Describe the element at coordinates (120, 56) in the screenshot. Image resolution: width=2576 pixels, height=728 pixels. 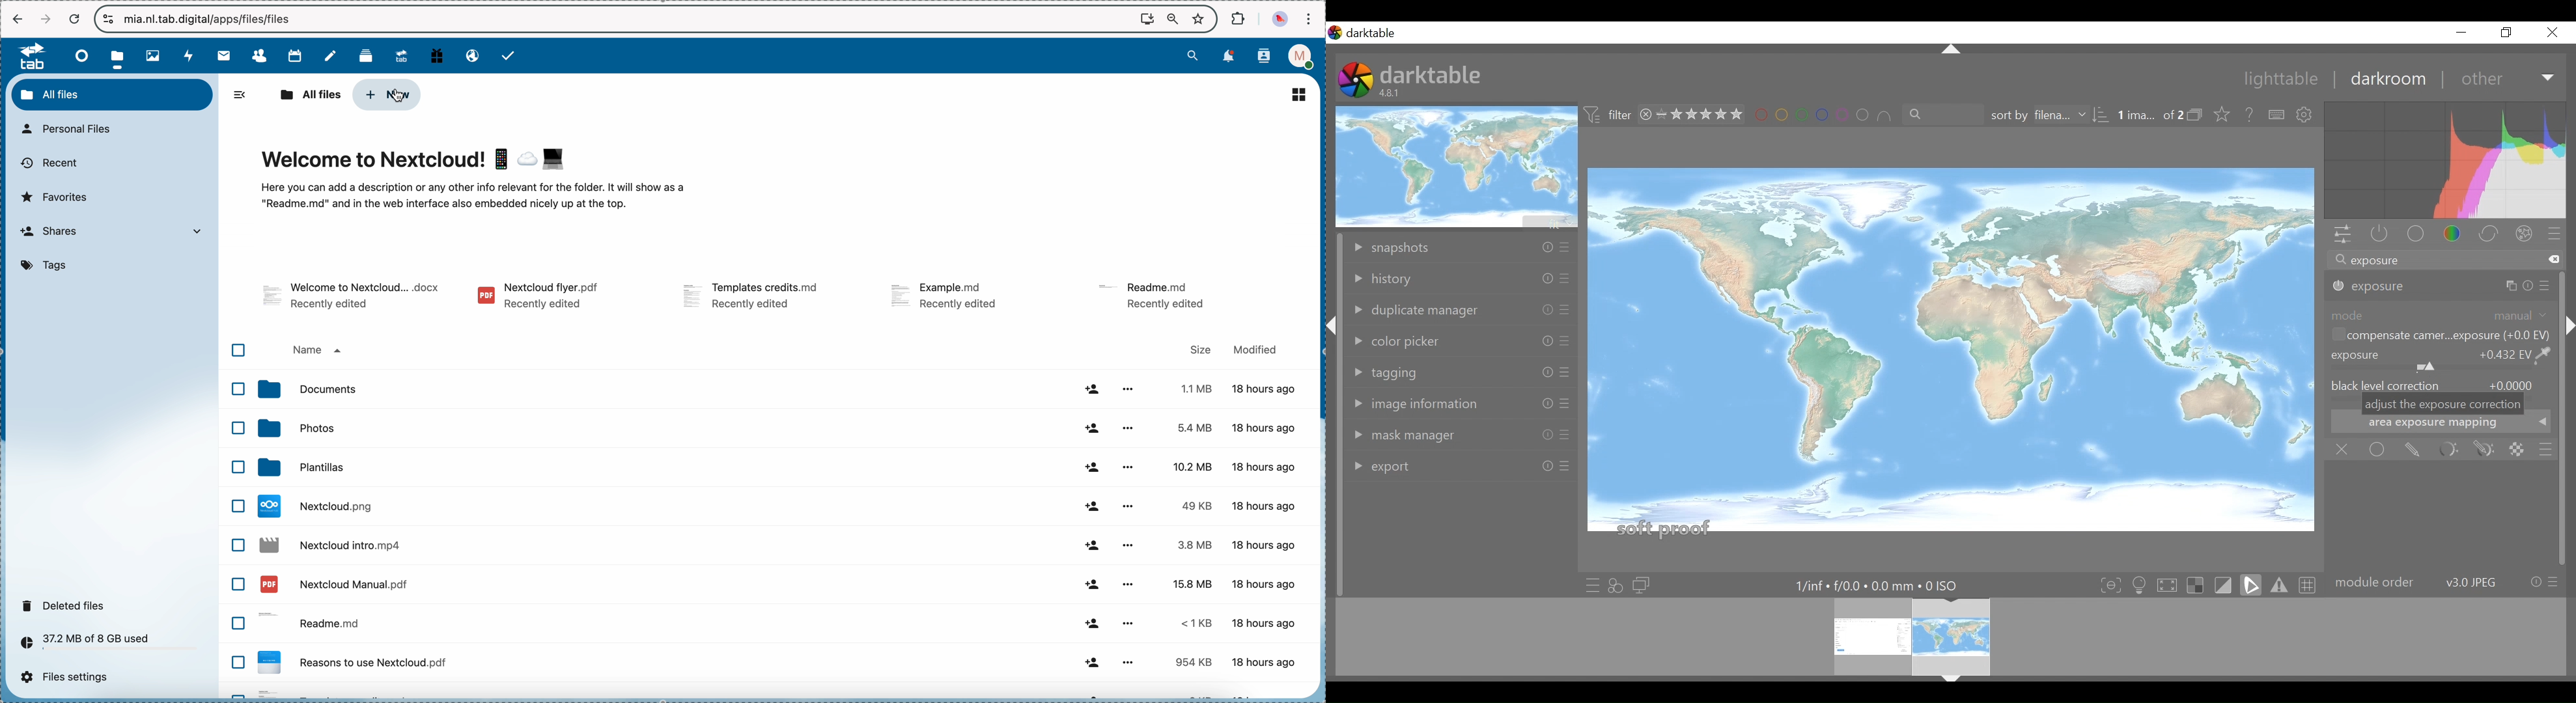
I see `click on files` at that location.